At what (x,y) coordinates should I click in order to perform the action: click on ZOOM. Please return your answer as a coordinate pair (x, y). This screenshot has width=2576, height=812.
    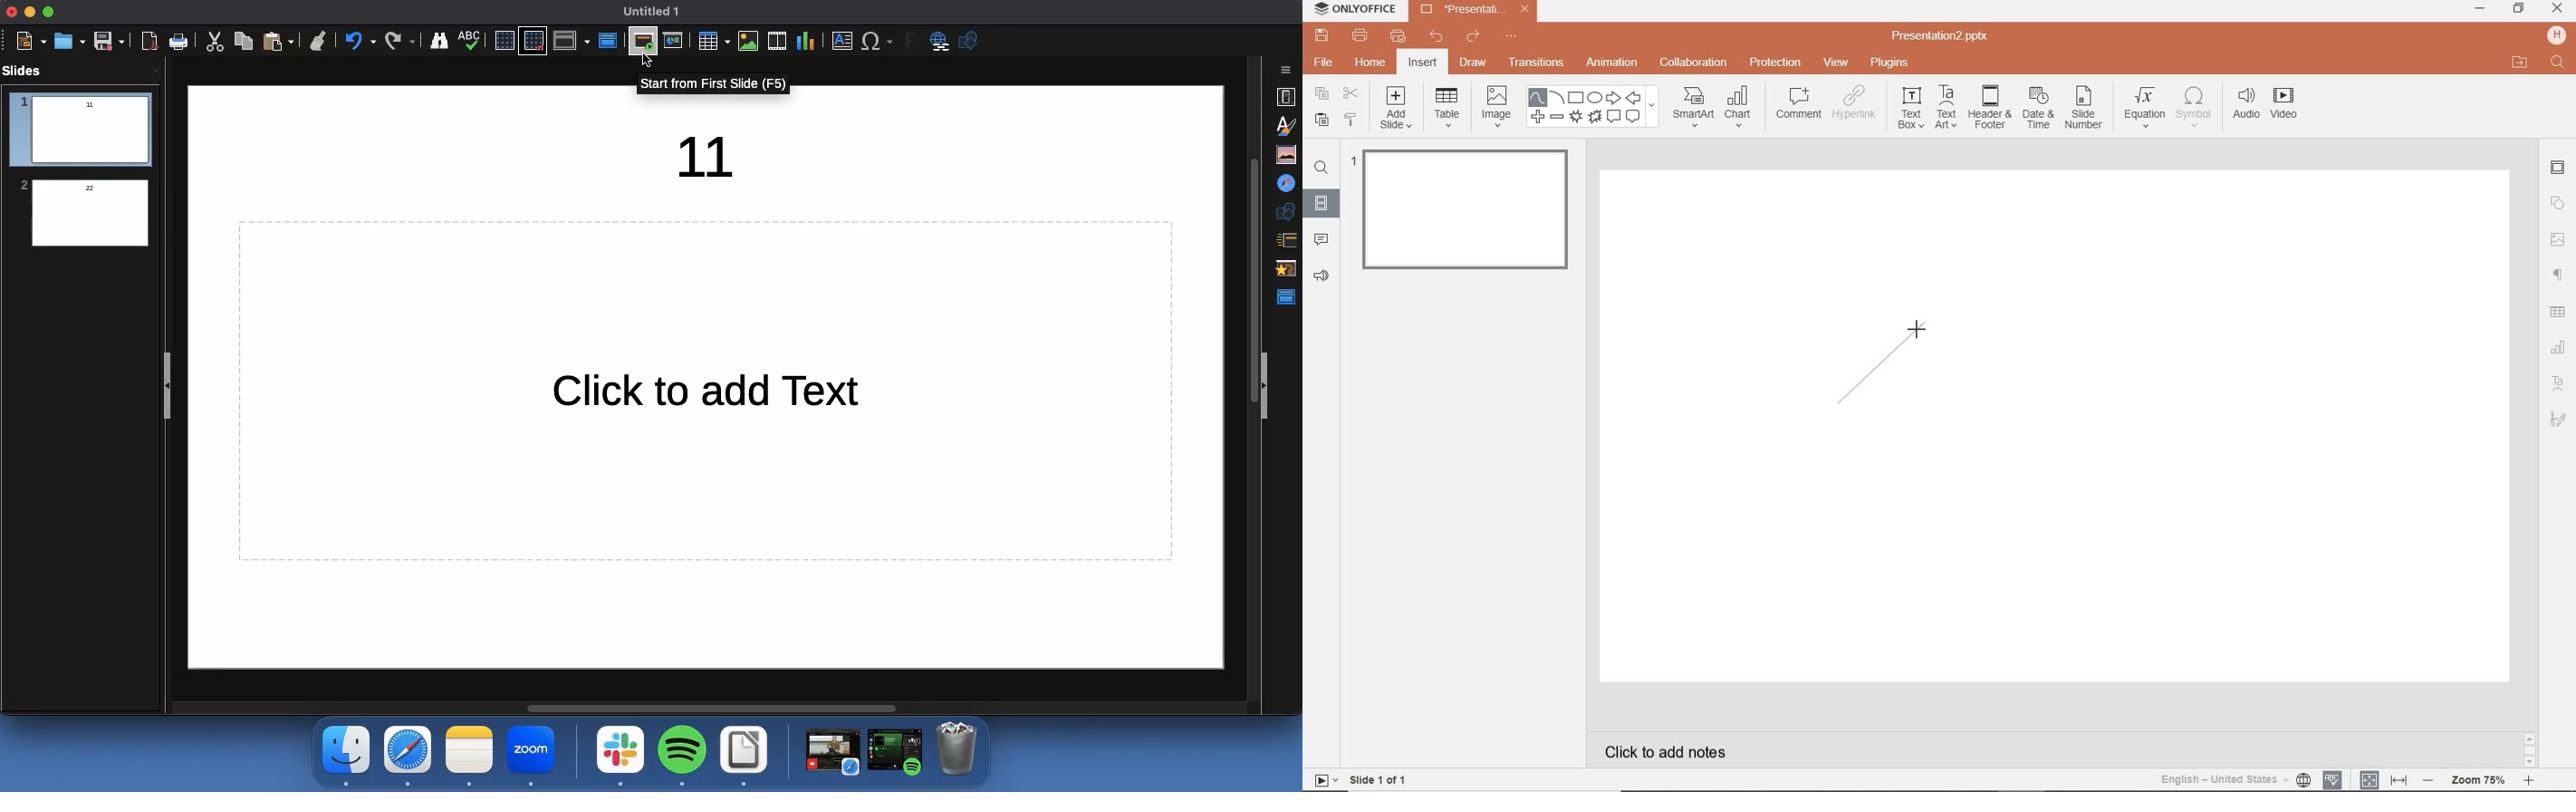
    Looking at the image, I should click on (2486, 780).